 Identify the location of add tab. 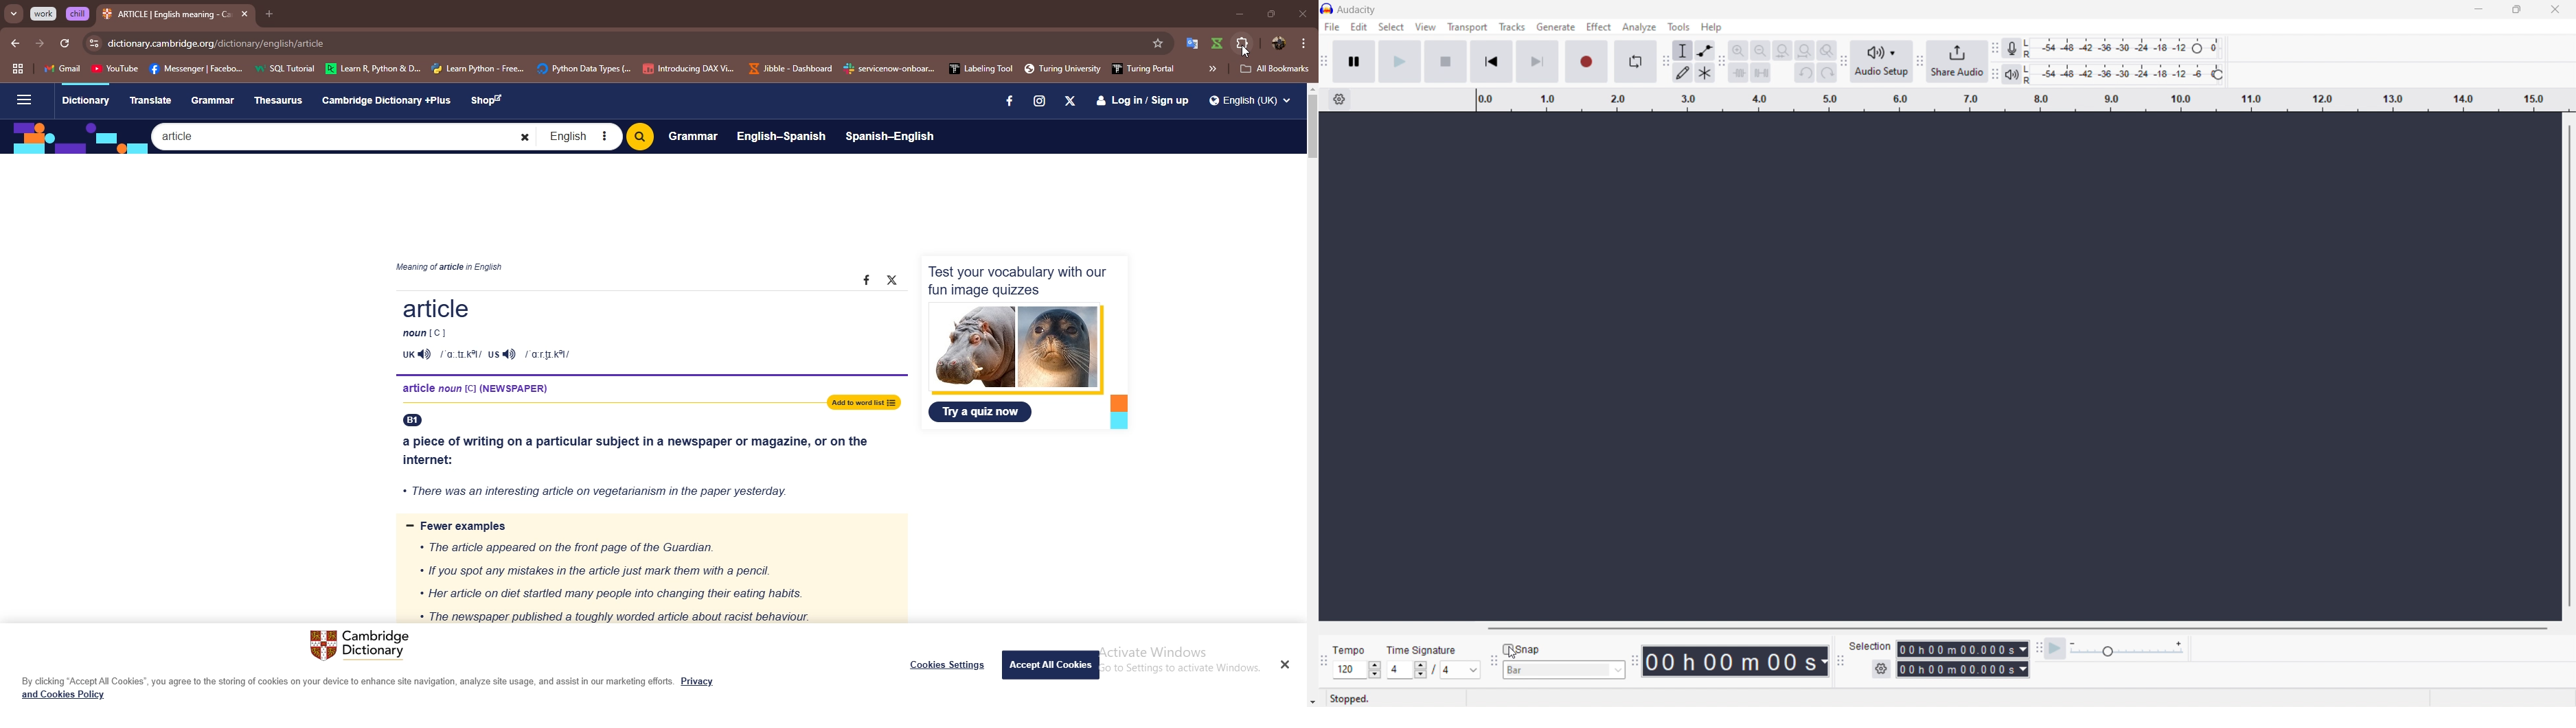
(269, 14).